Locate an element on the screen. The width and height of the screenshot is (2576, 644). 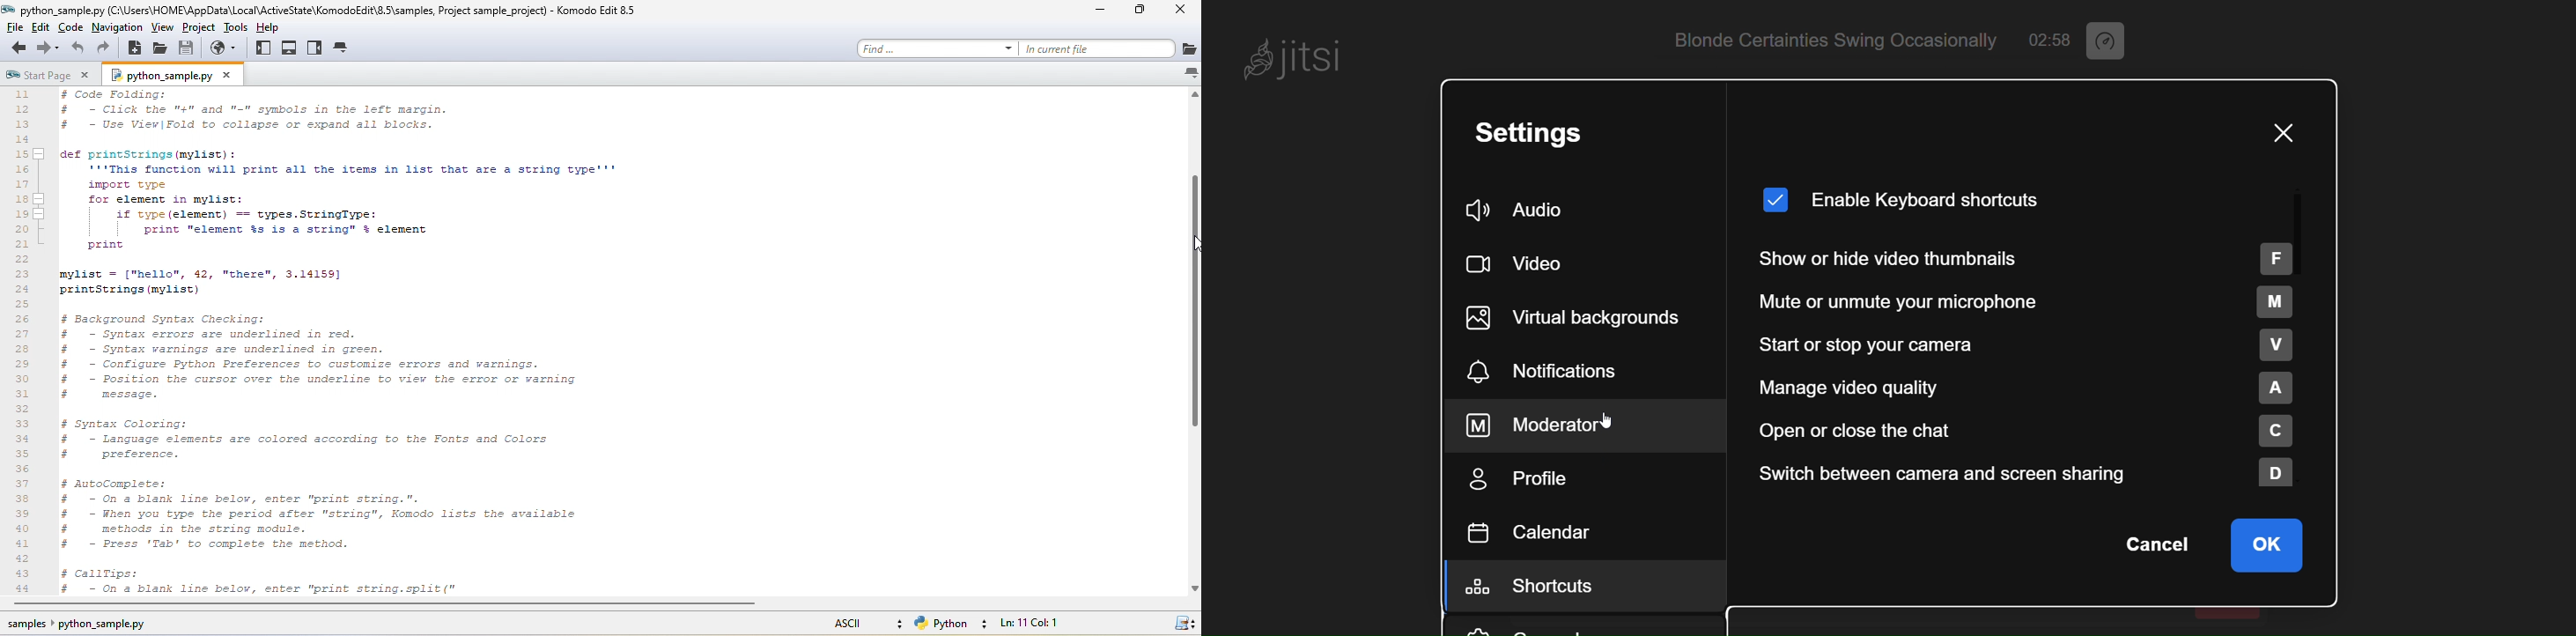
open or close the chat is located at coordinates (2025, 430).